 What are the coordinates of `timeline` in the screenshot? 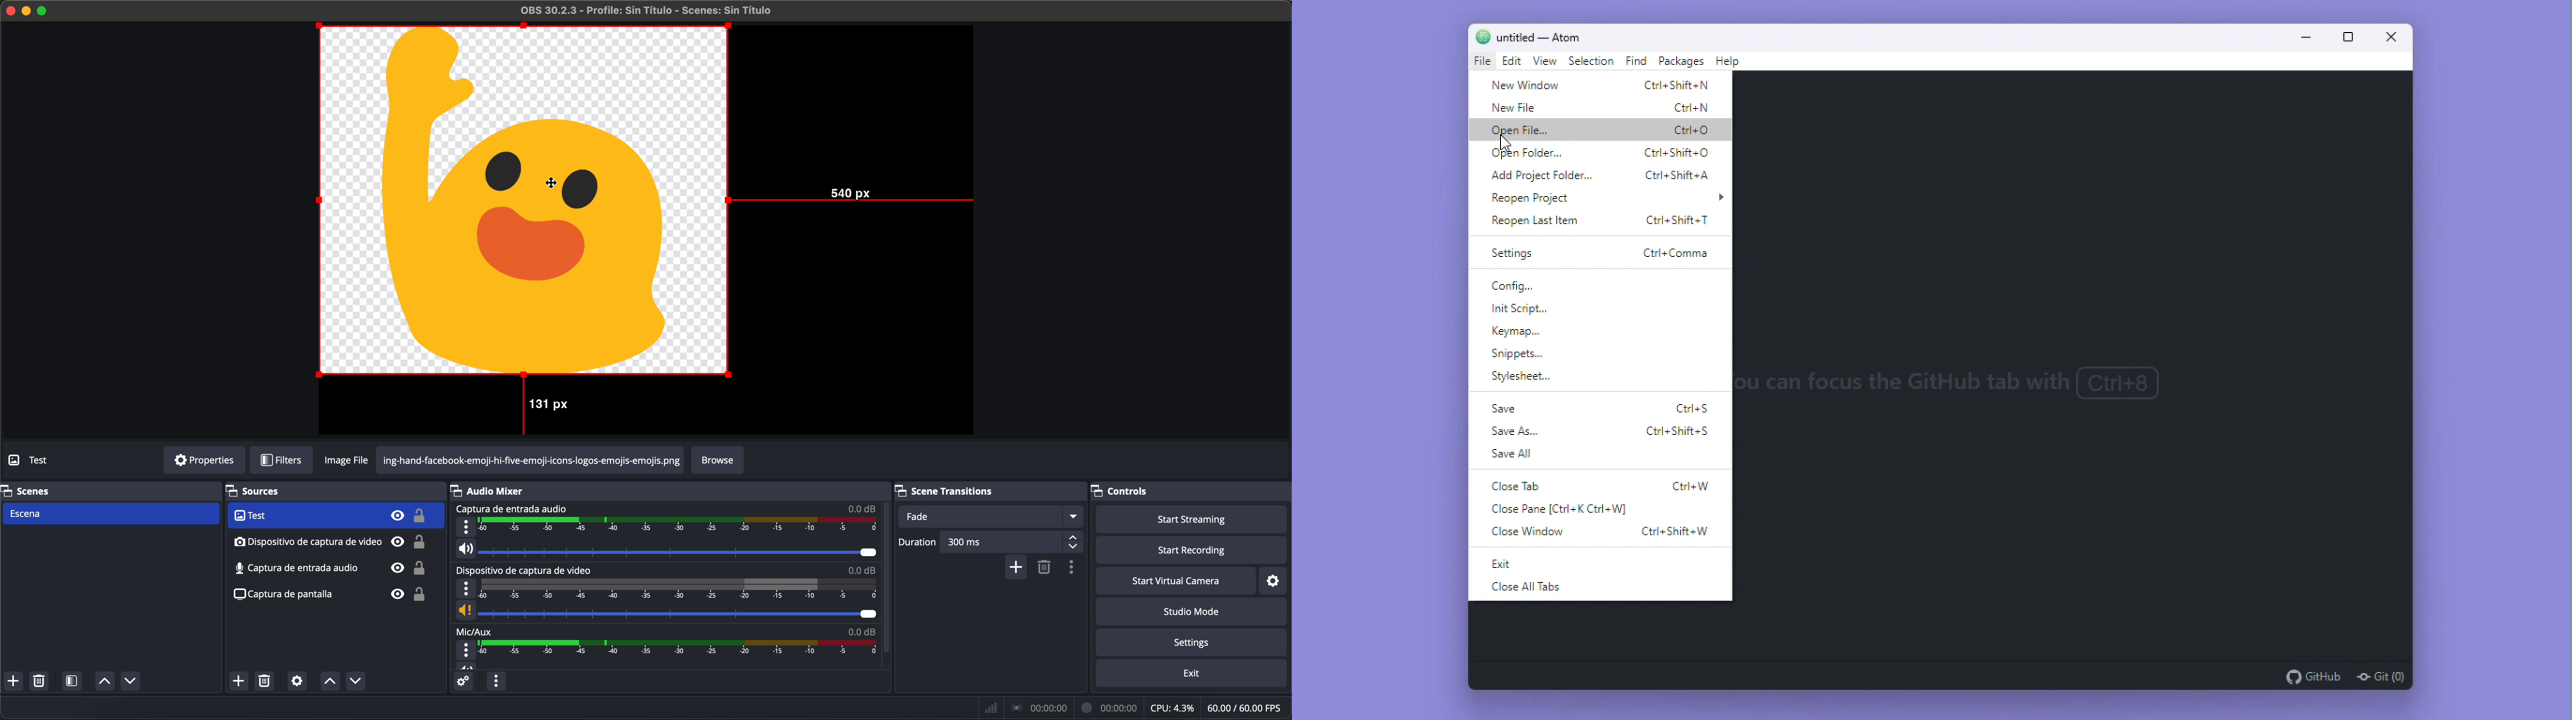 It's located at (682, 648).